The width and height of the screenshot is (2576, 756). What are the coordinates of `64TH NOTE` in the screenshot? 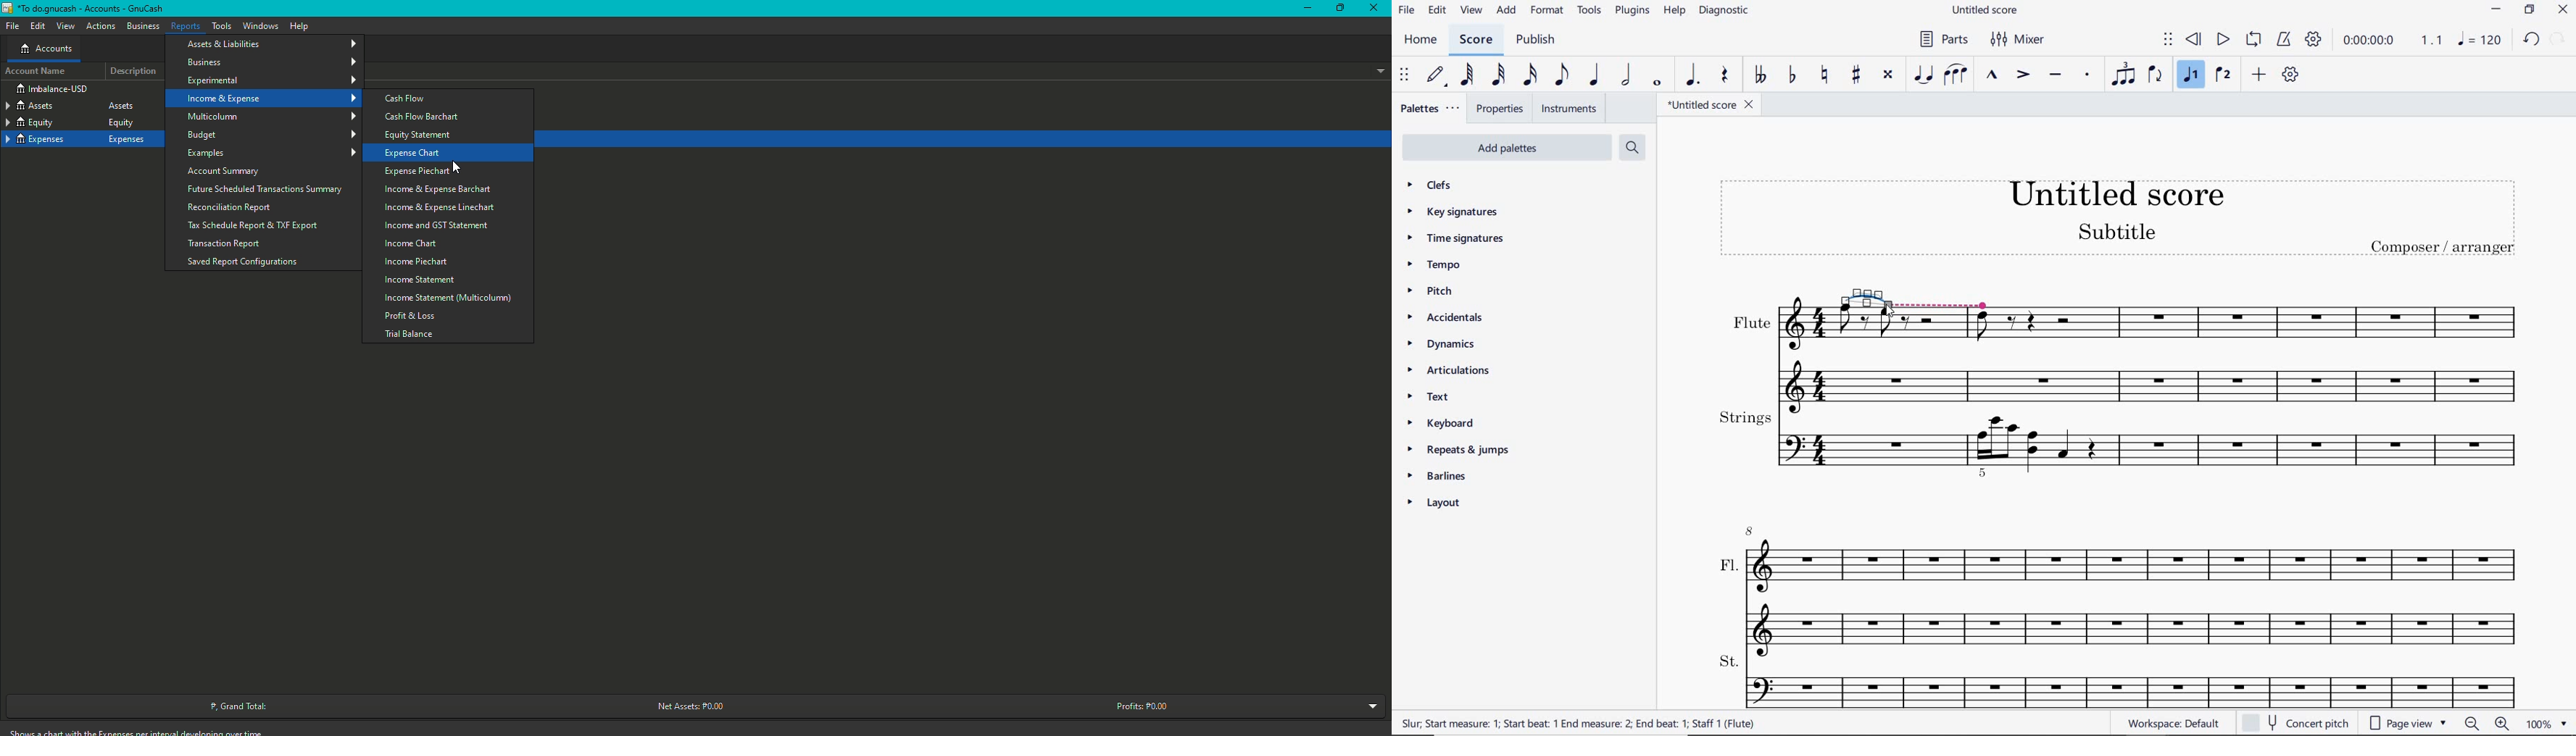 It's located at (1468, 75).